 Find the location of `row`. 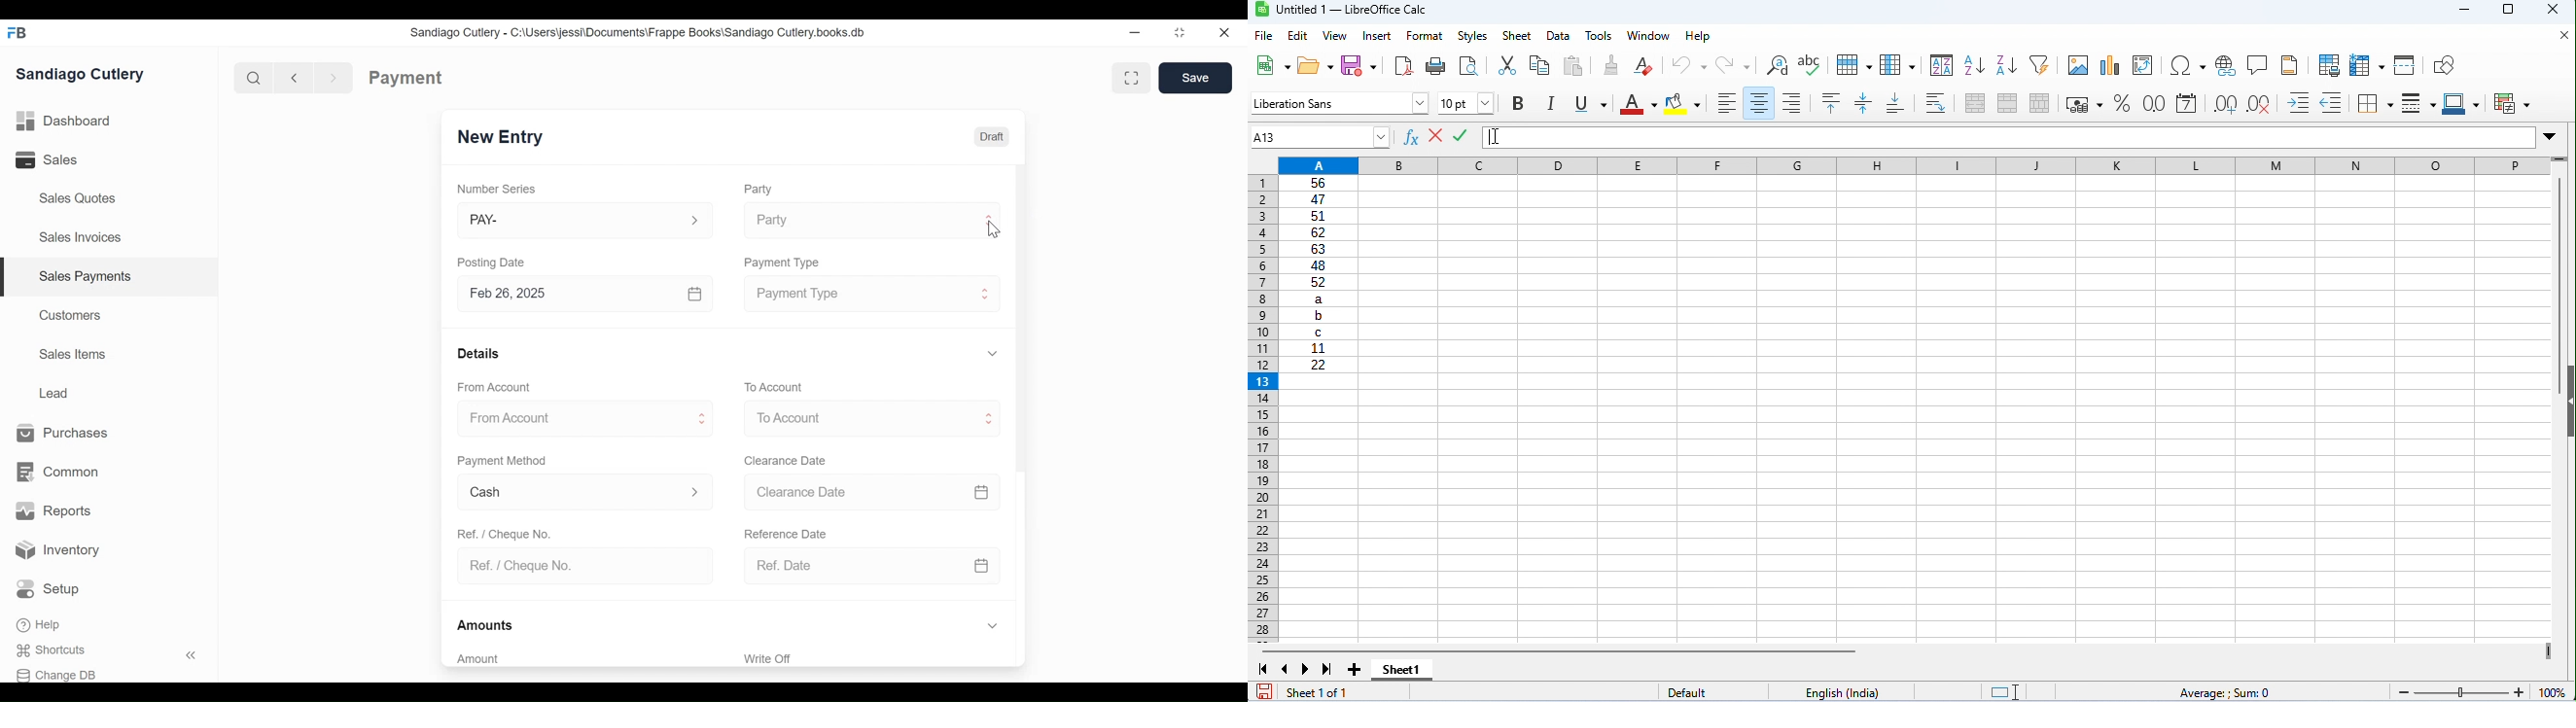

row is located at coordinates (1853, 63).